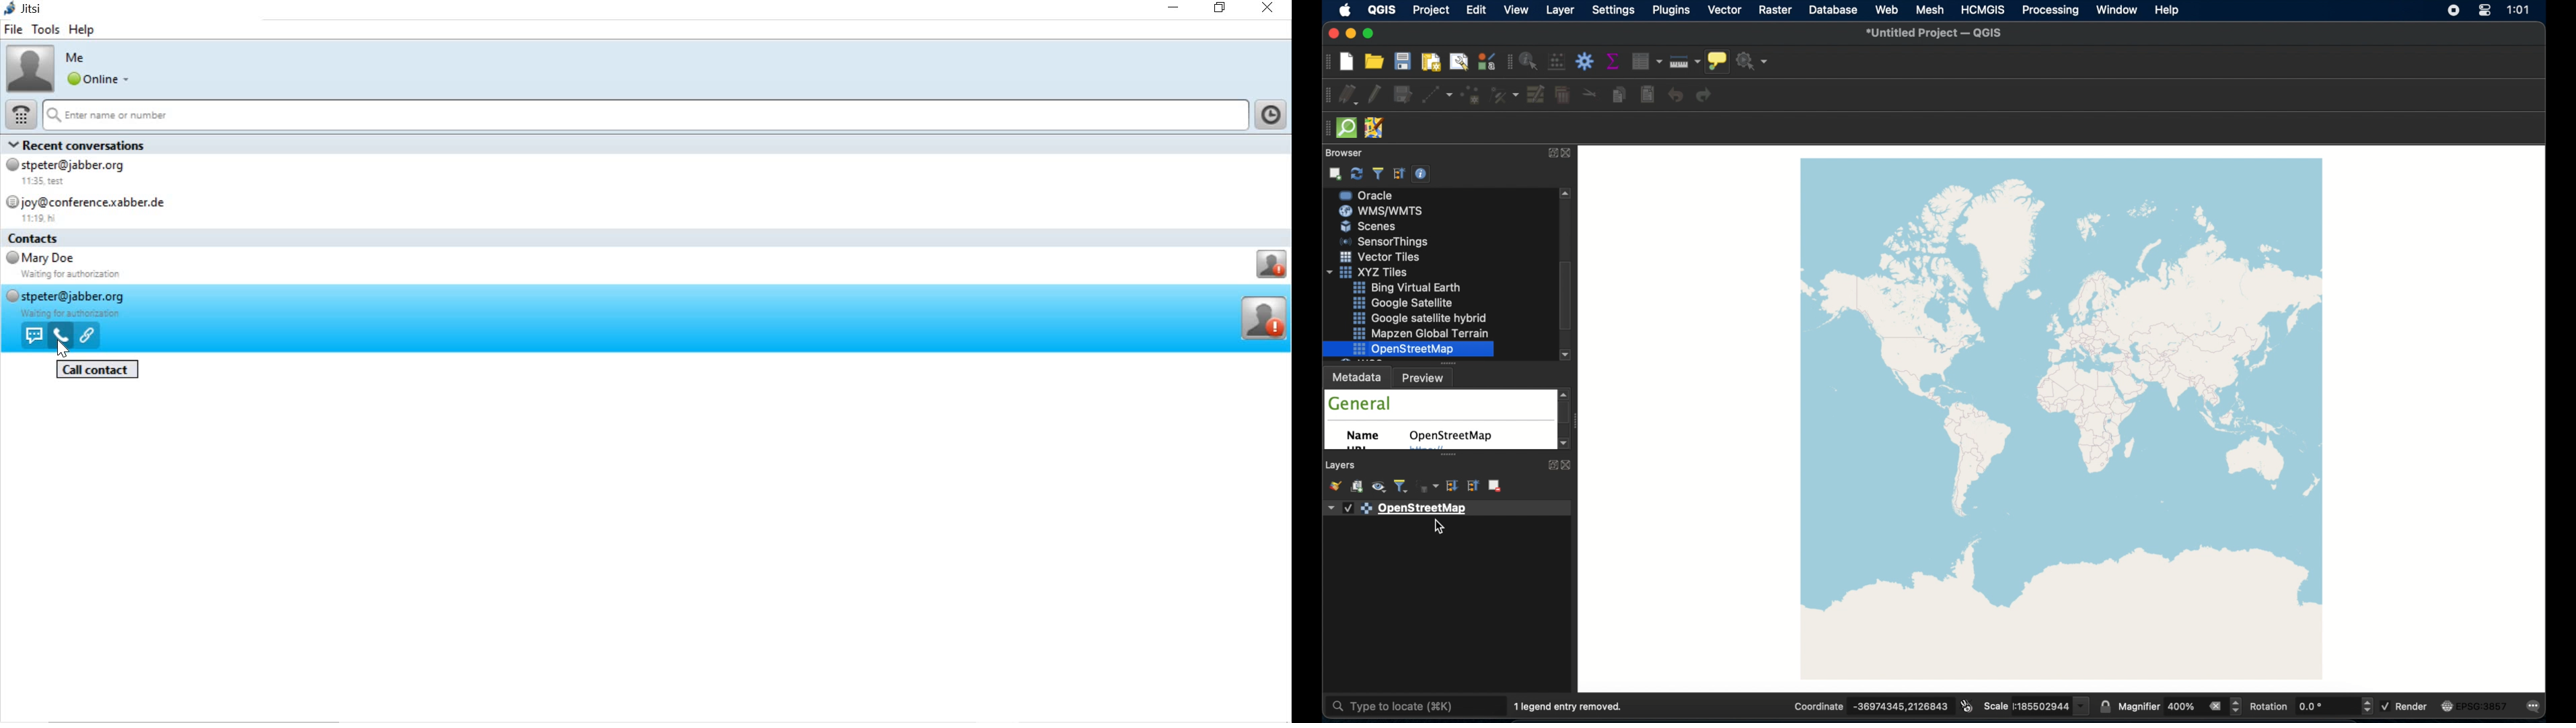 The image size is (2576, 728). Describe the element at coordinates (1436, 97) in the screenshot. I see `digitize with segment` at that location.